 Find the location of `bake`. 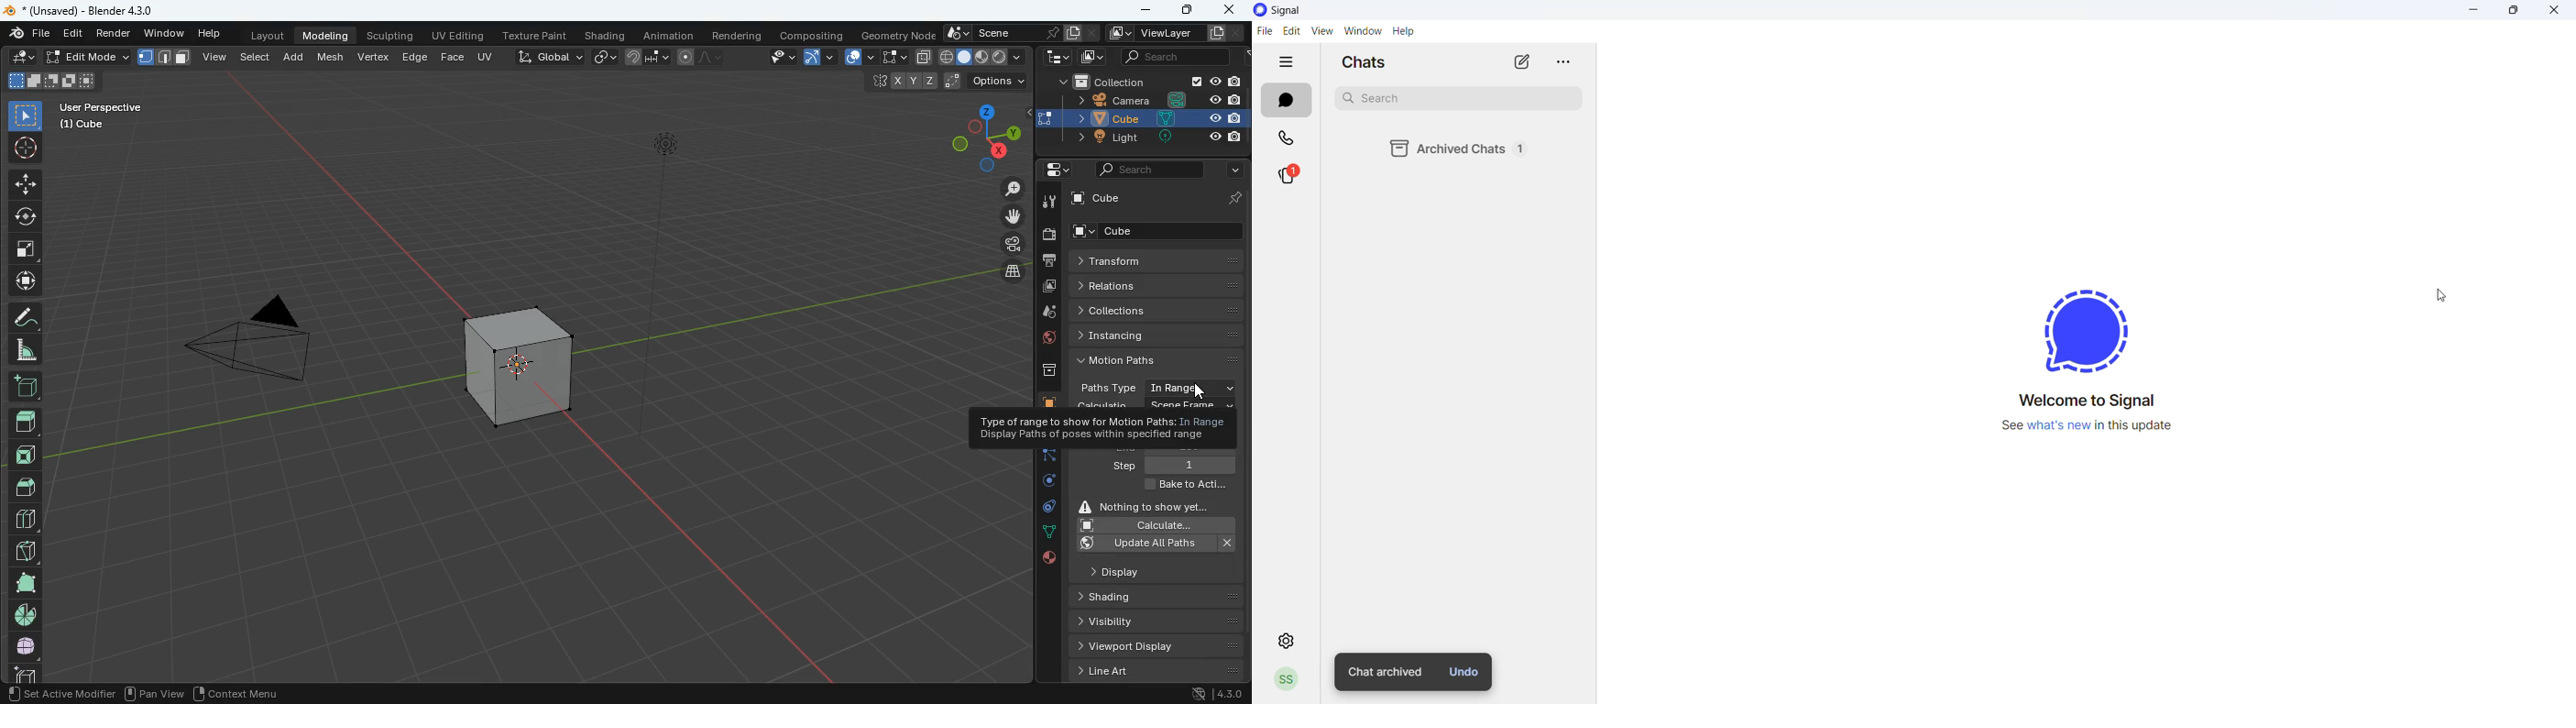

bake is located at coordinates (1181, 486).